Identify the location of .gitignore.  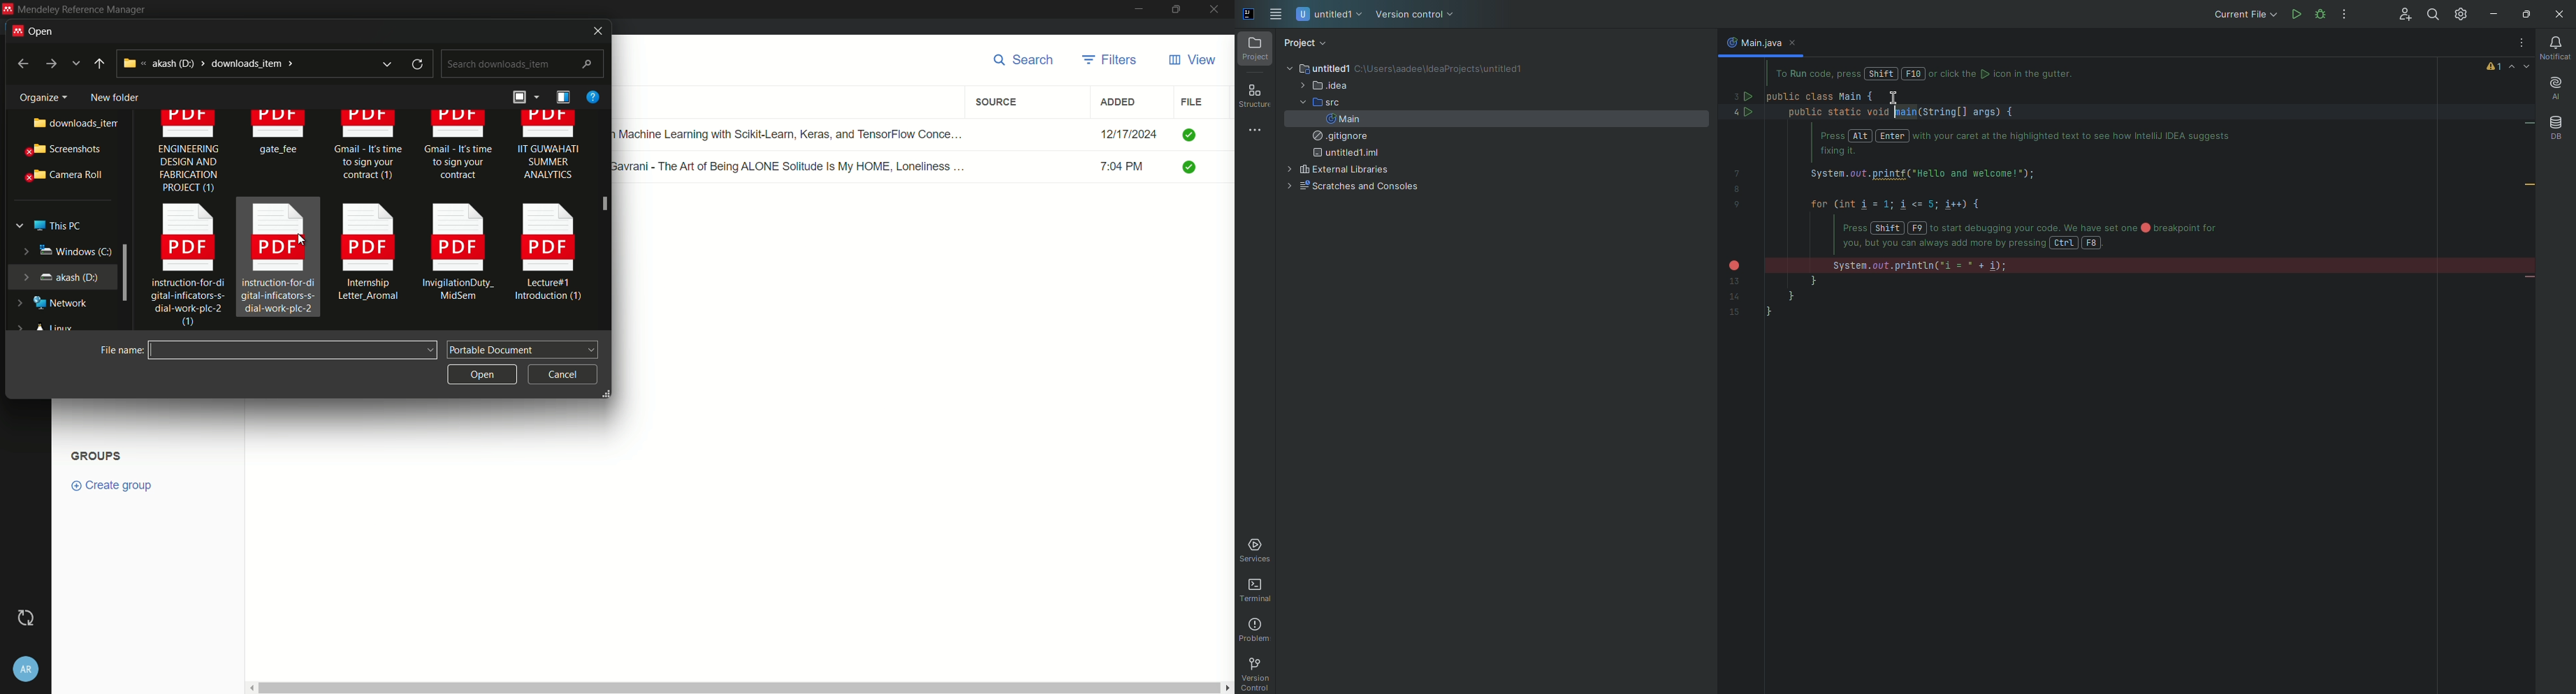
(1337, 137).